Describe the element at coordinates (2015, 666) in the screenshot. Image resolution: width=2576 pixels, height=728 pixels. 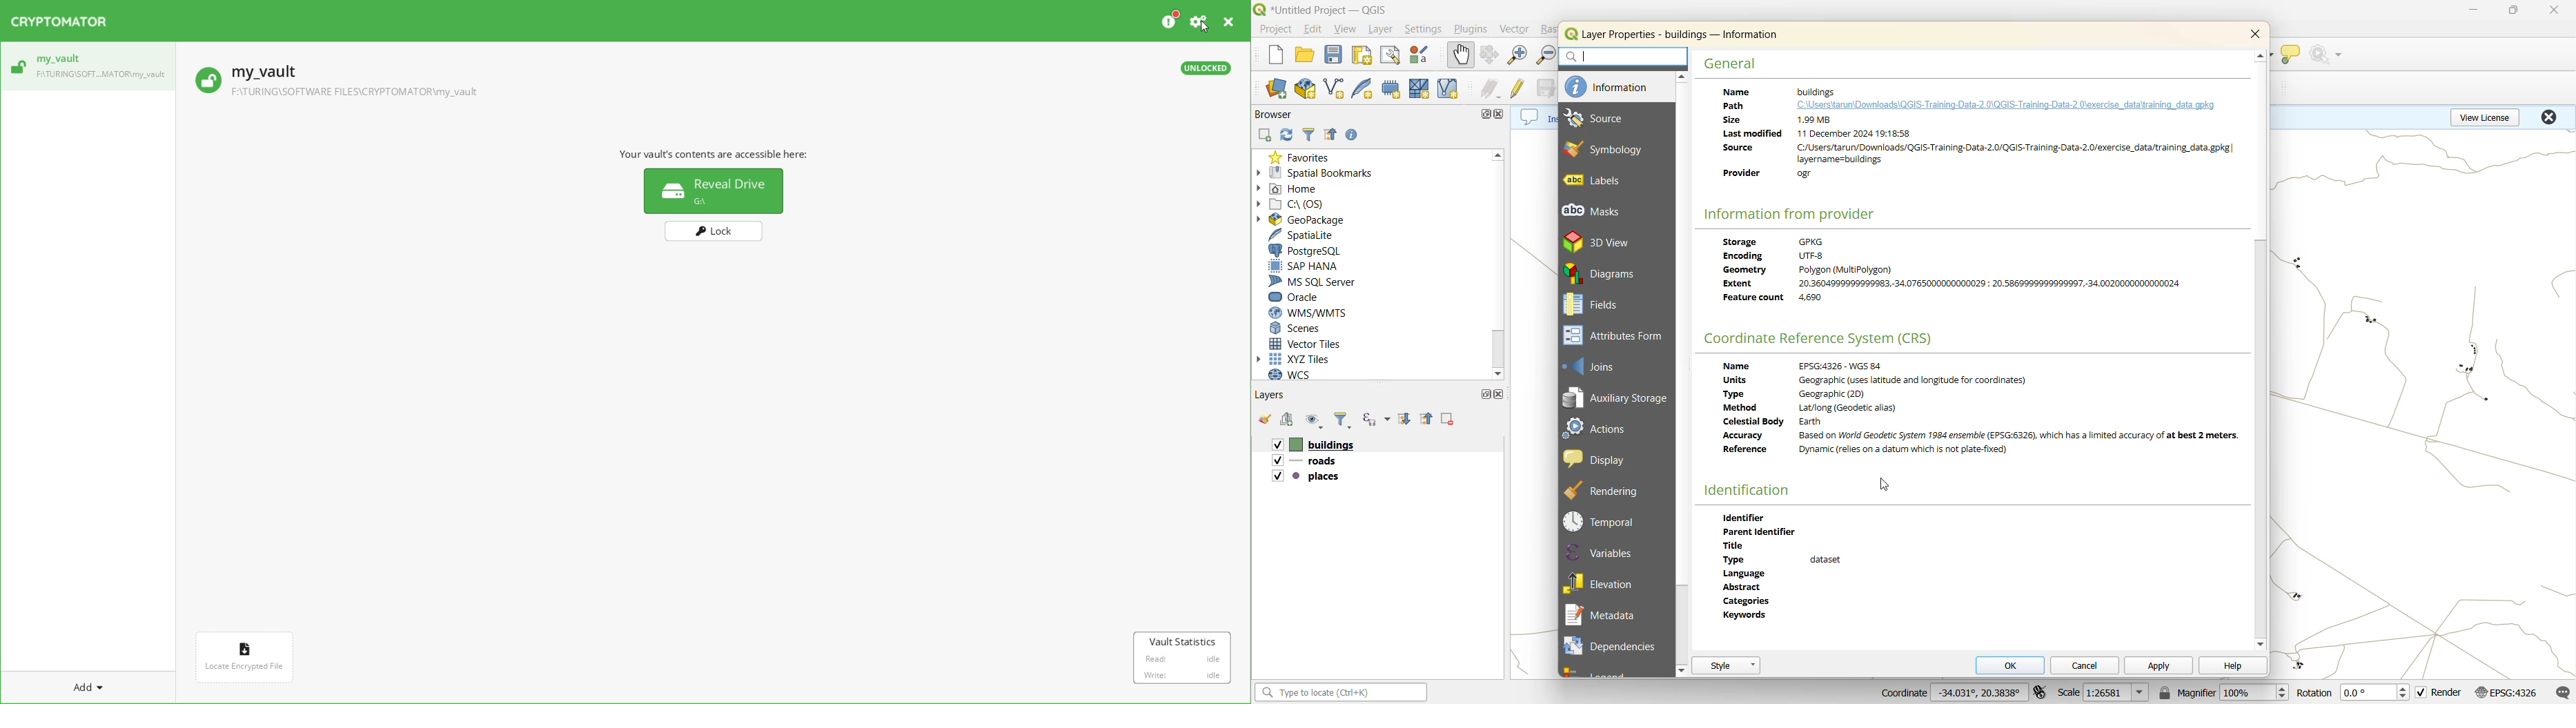
I see `ok` at that location.